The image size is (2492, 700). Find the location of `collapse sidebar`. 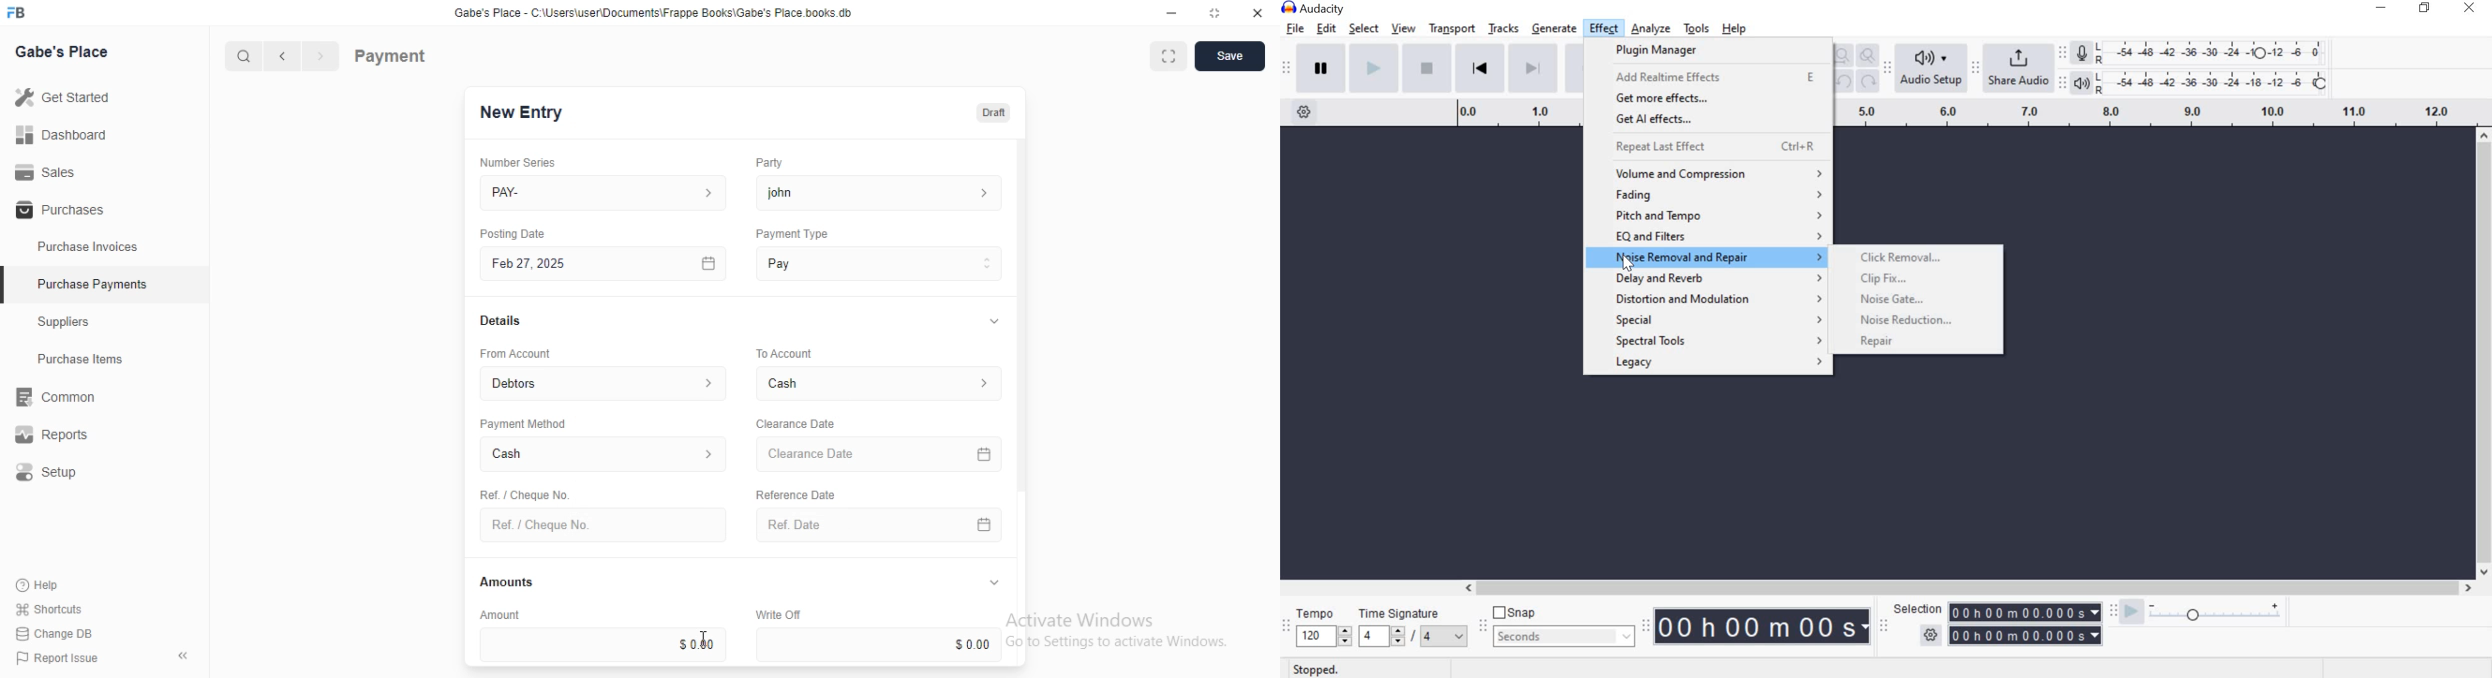

collapse sidebar is located at coordinates (182, 655).